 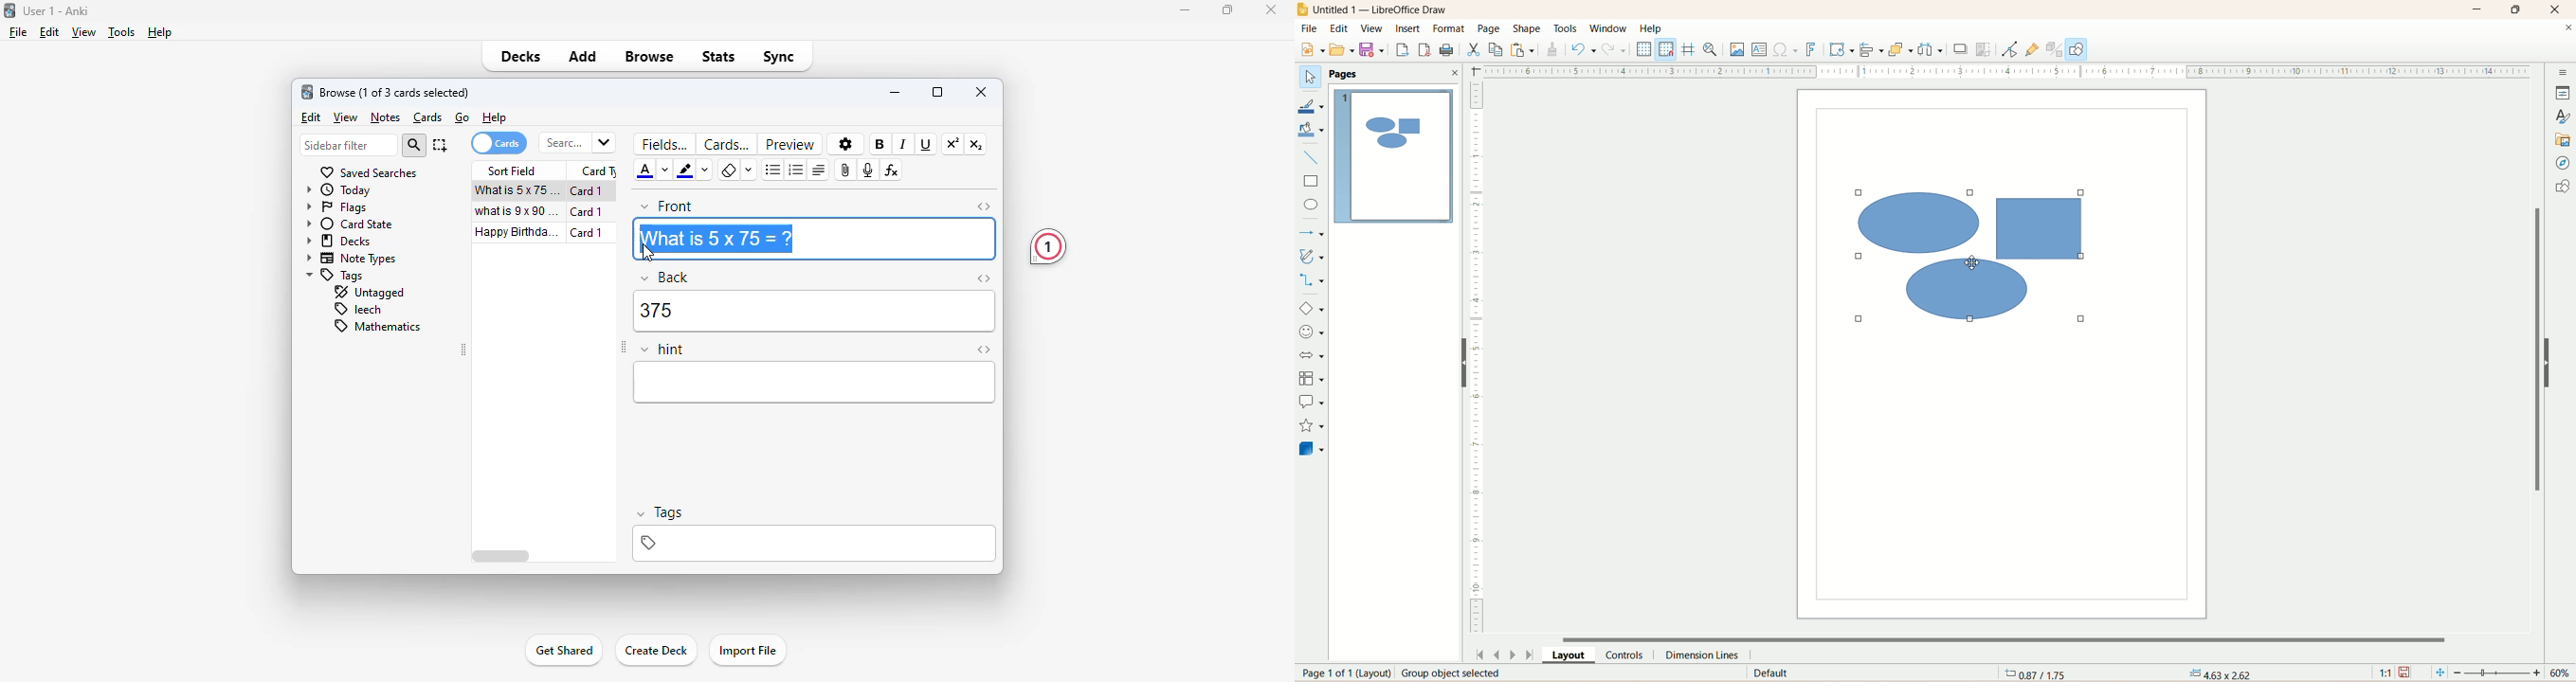 What do you see at coordinates (869, 170) in the screenshot?
I see `record audio` at bounding box center [869, 170].